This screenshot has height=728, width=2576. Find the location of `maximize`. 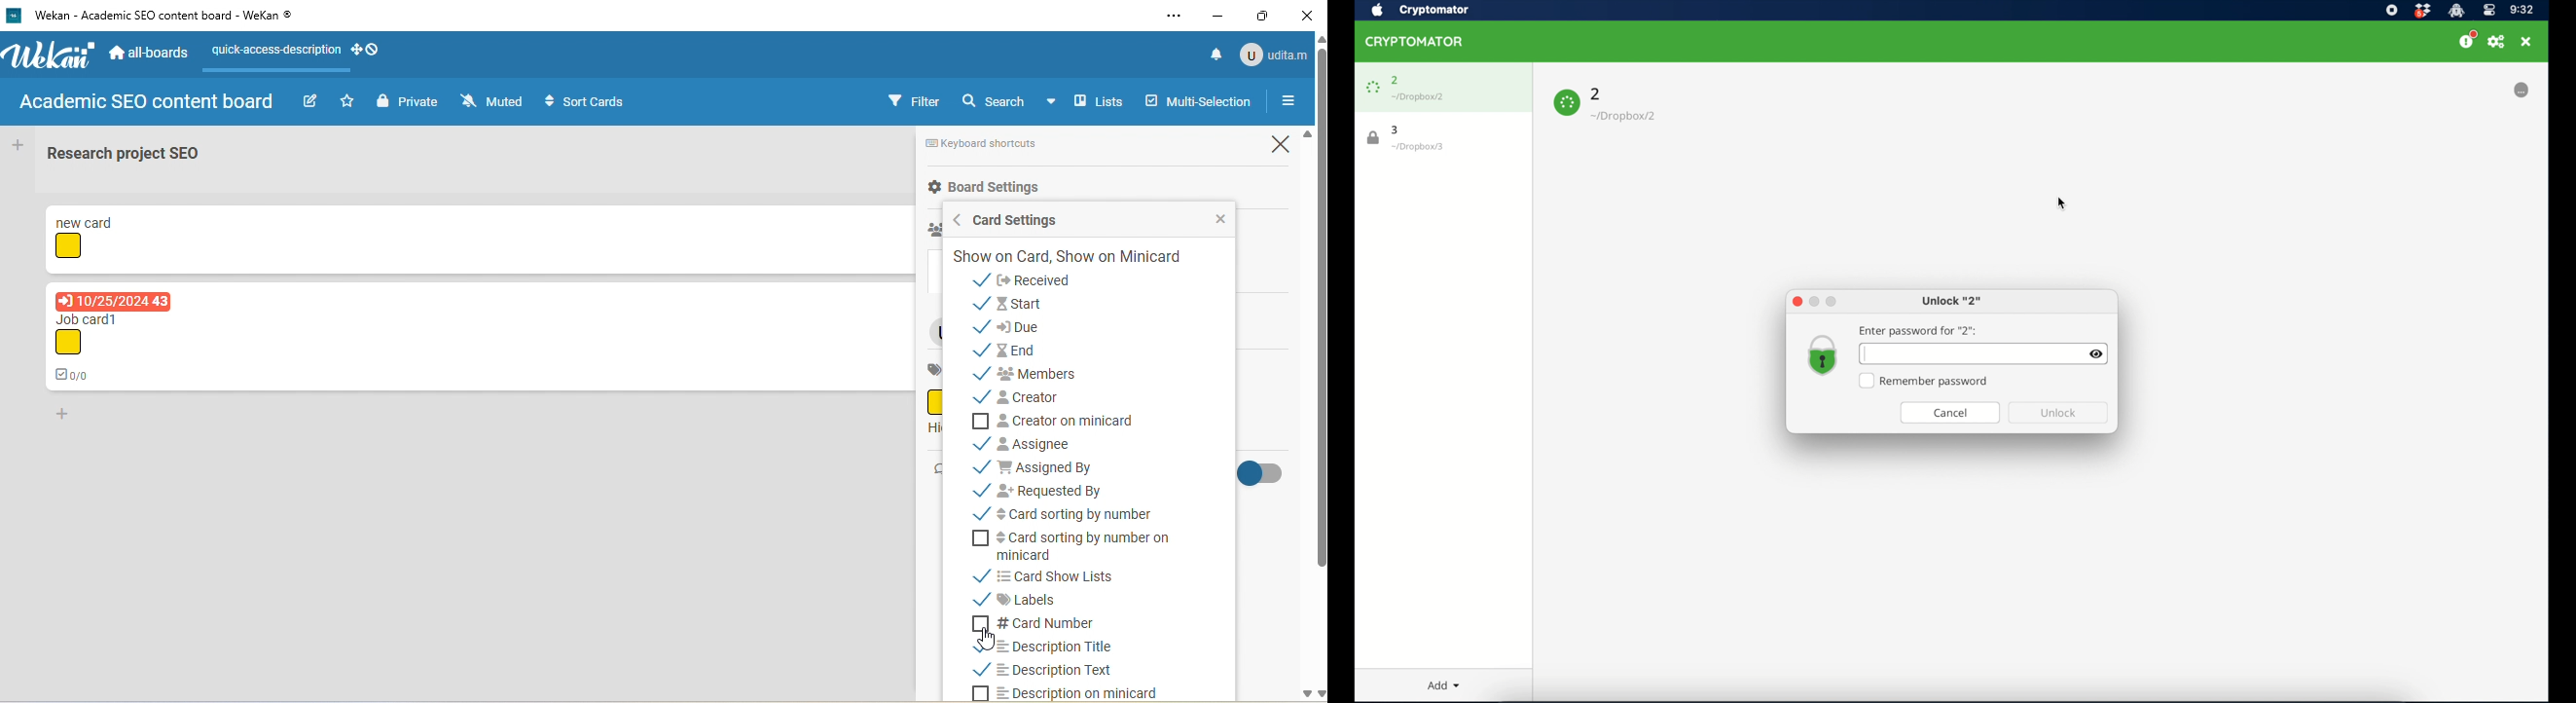

maximize is located at coordinates (1266, 15).